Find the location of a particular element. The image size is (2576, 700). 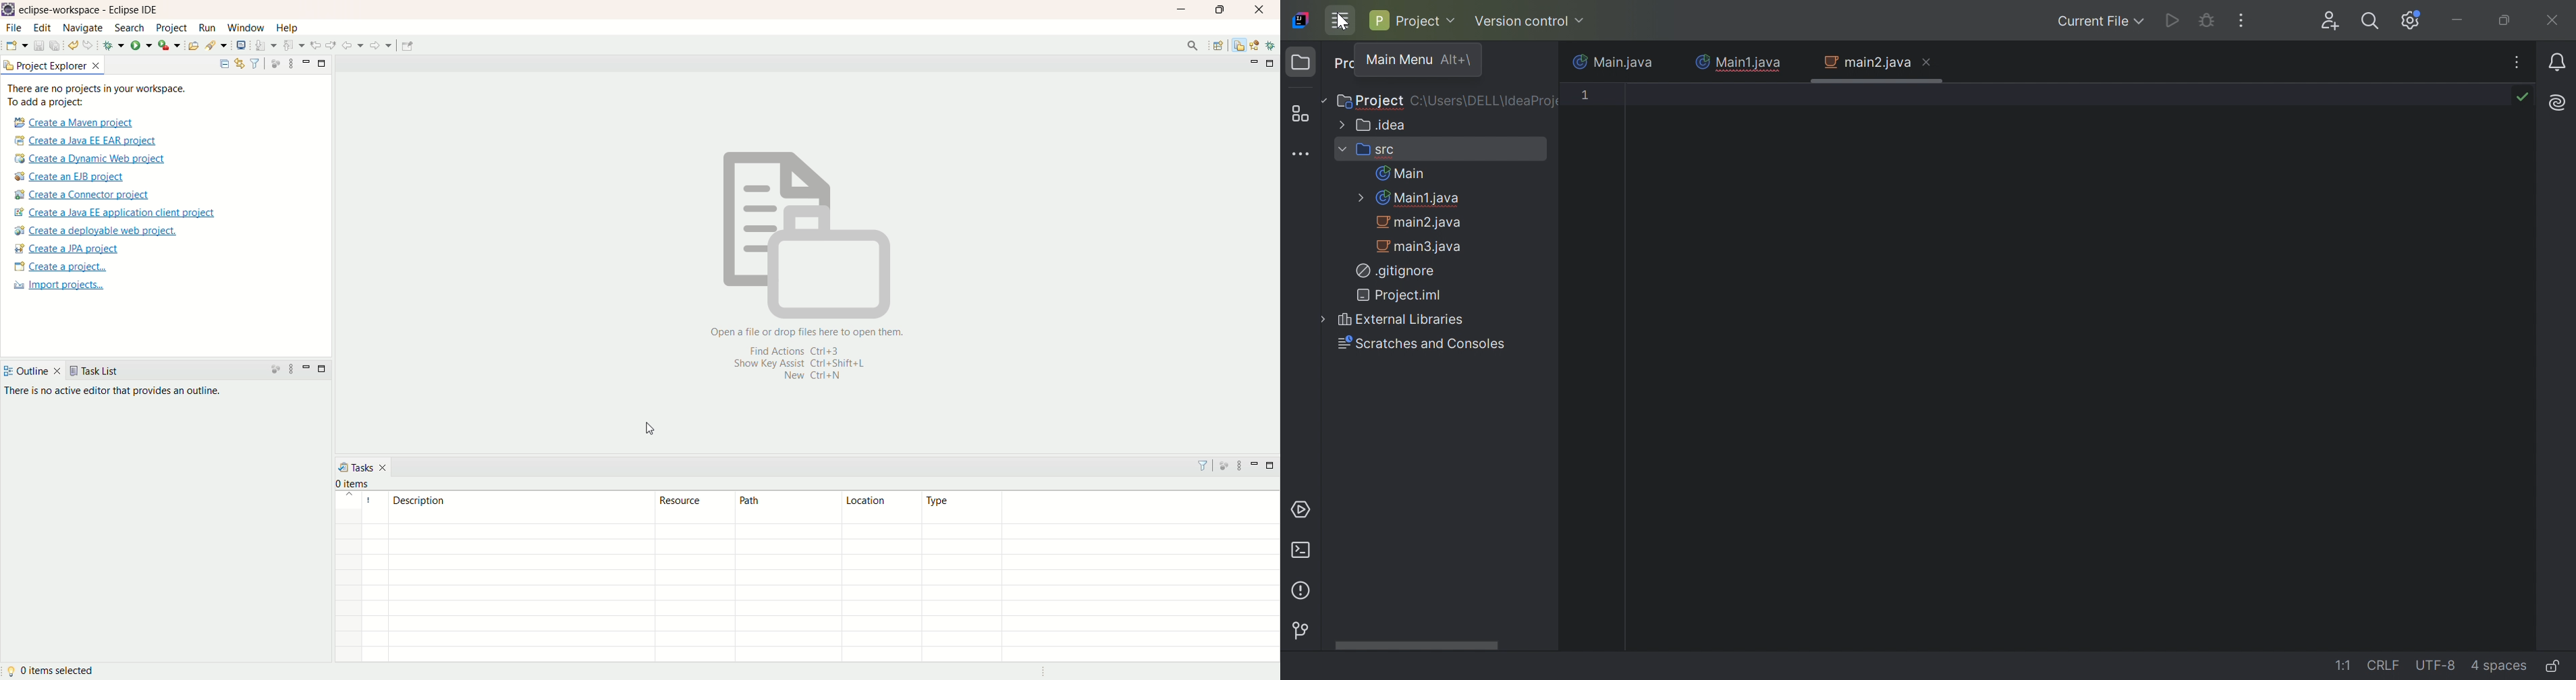

Services is located at coordinates (1303, 509).